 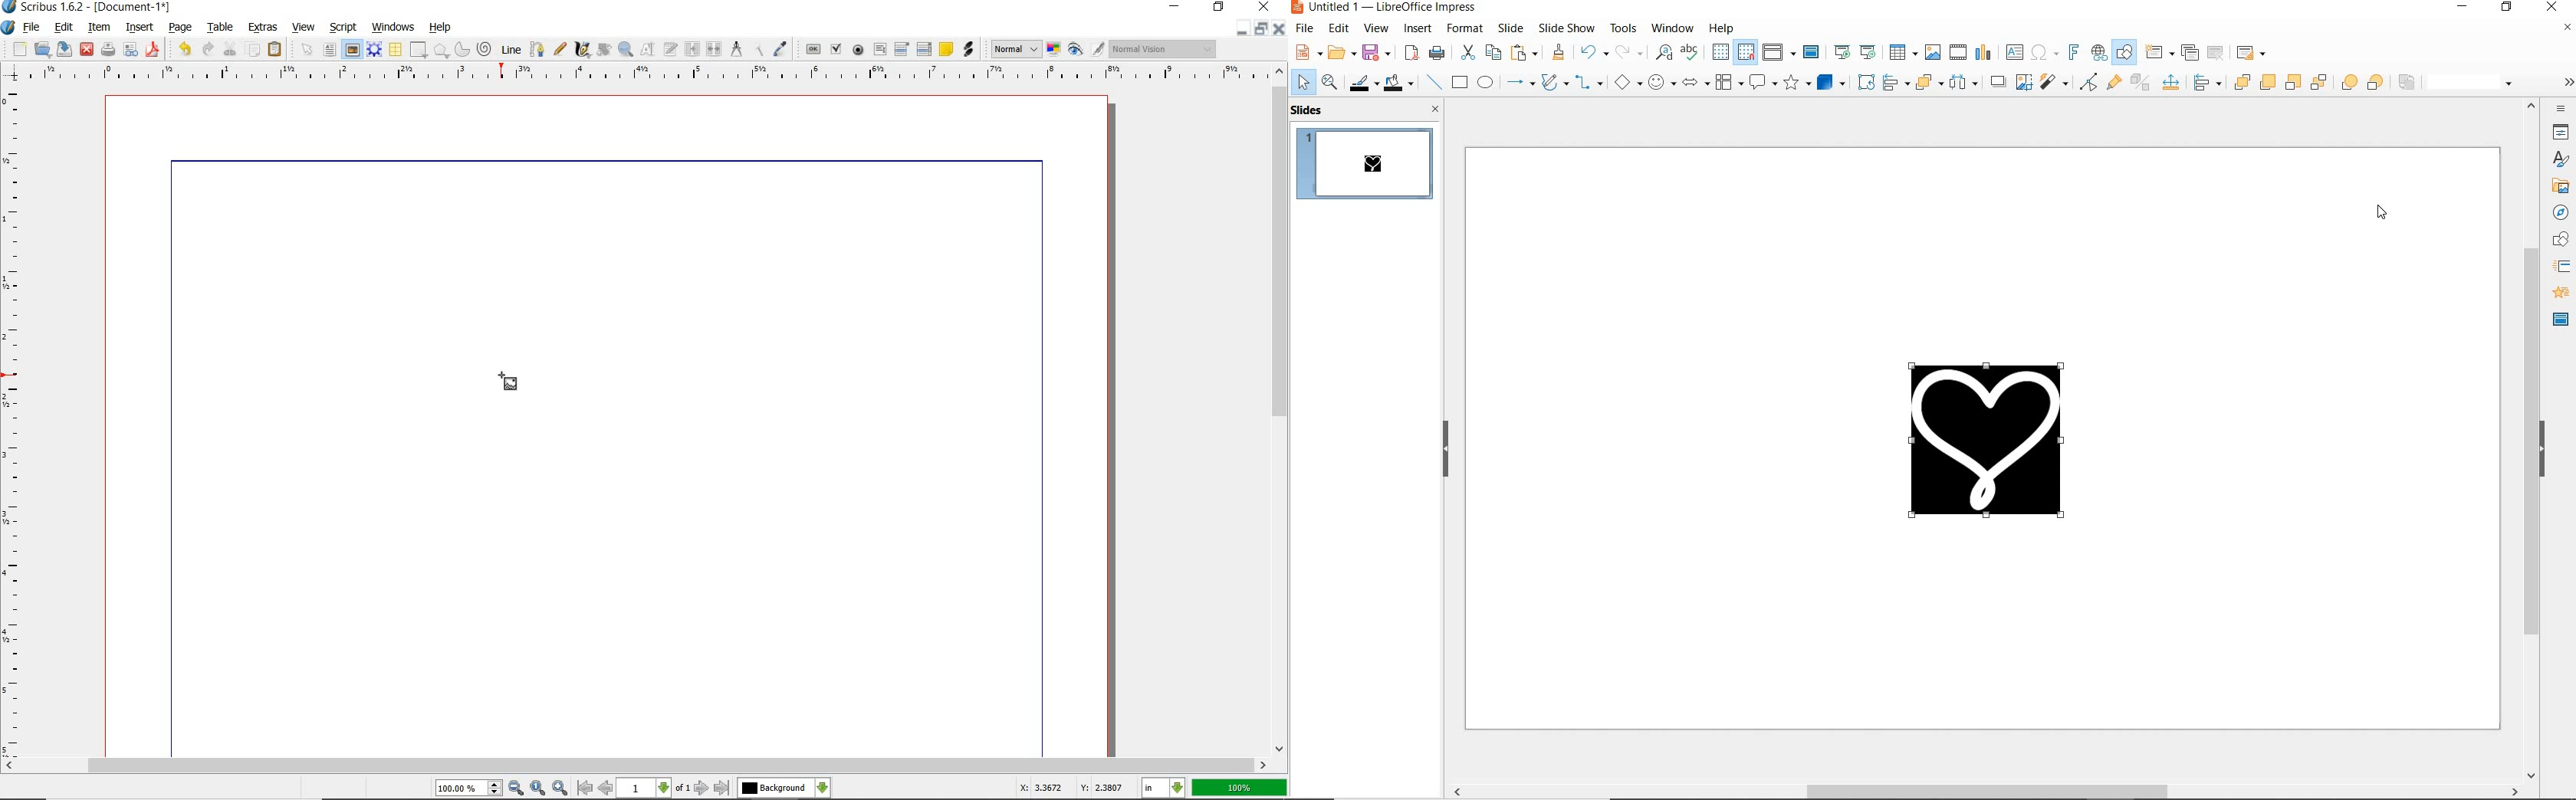 I want to click on basic shapes, so click(x=1626, y=84).